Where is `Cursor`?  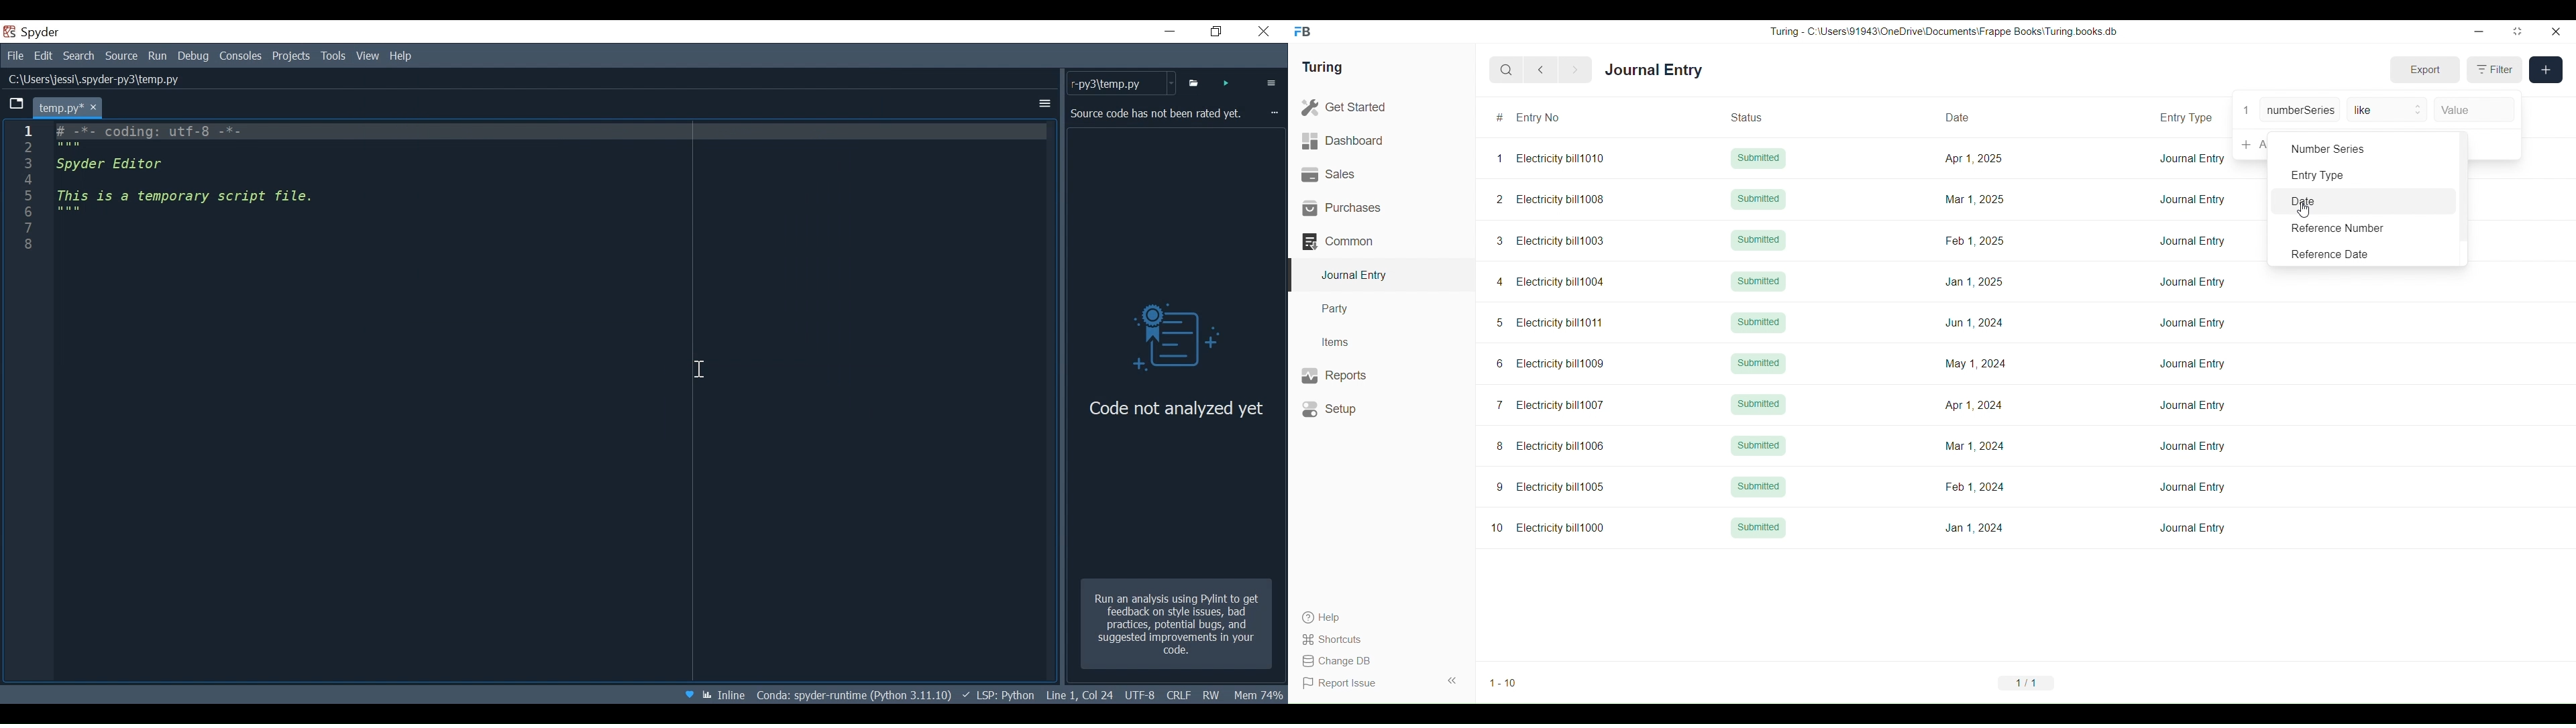 Cursor is located at coordinates (700, 370).